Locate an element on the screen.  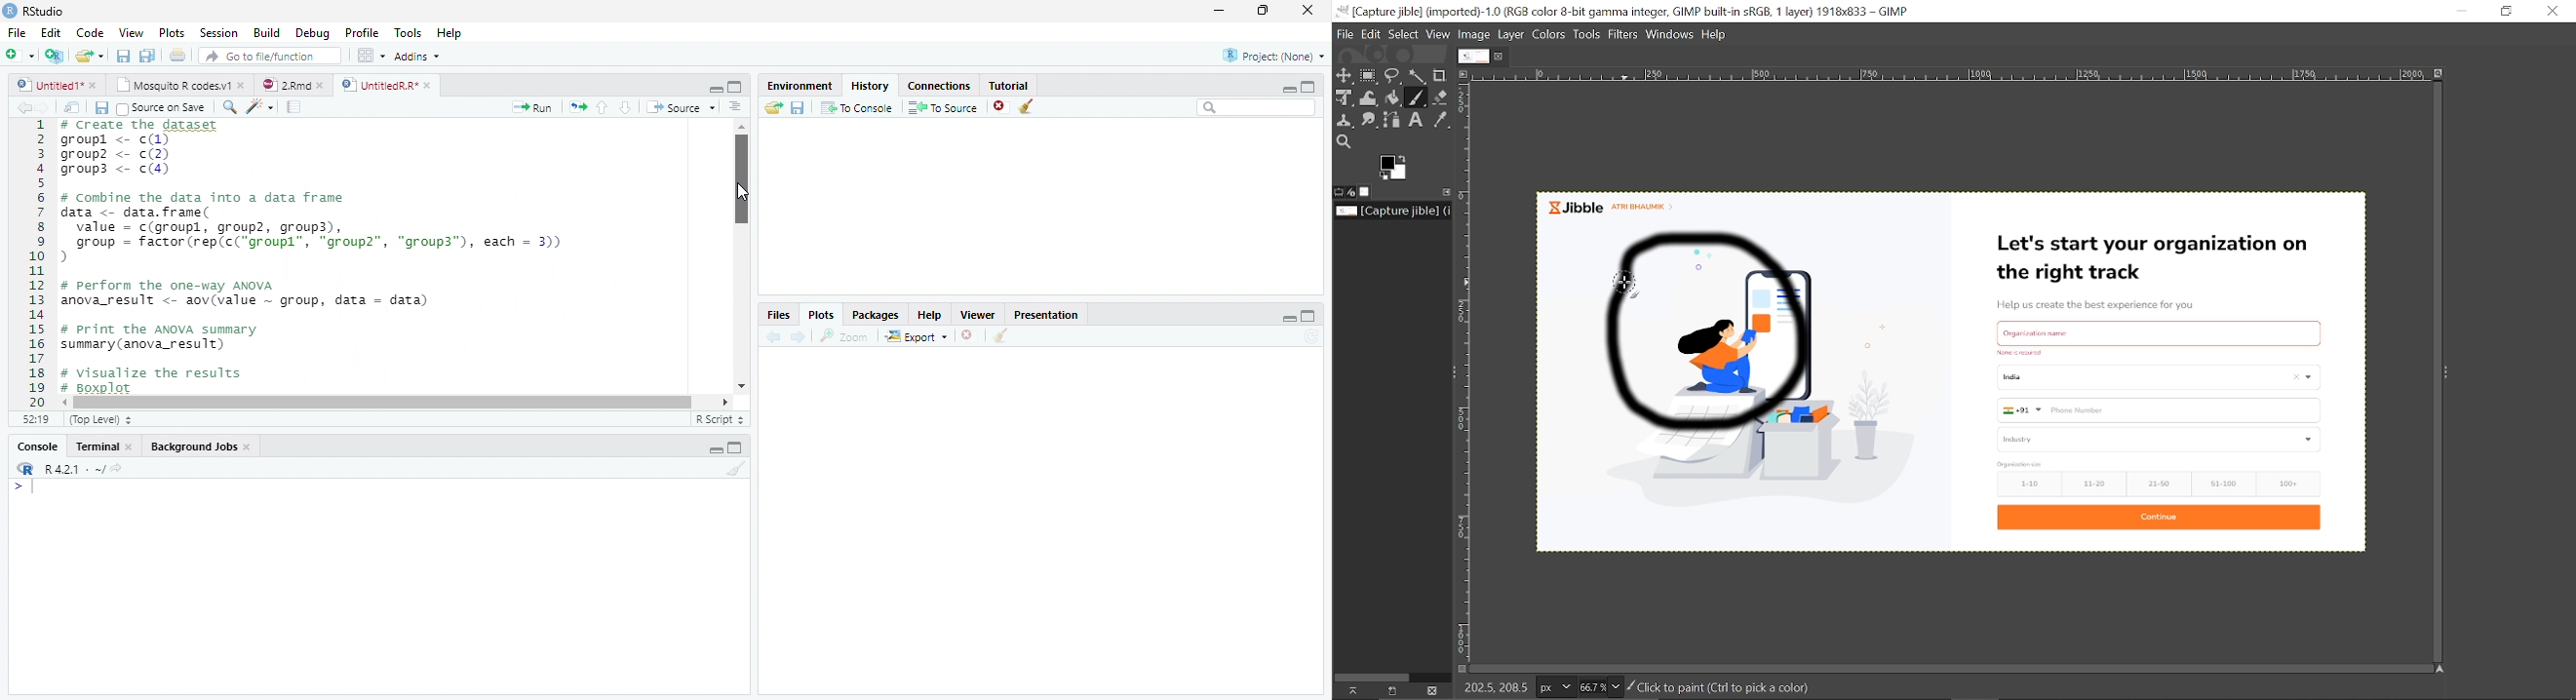
Close is located at coordinates (1306, 12).